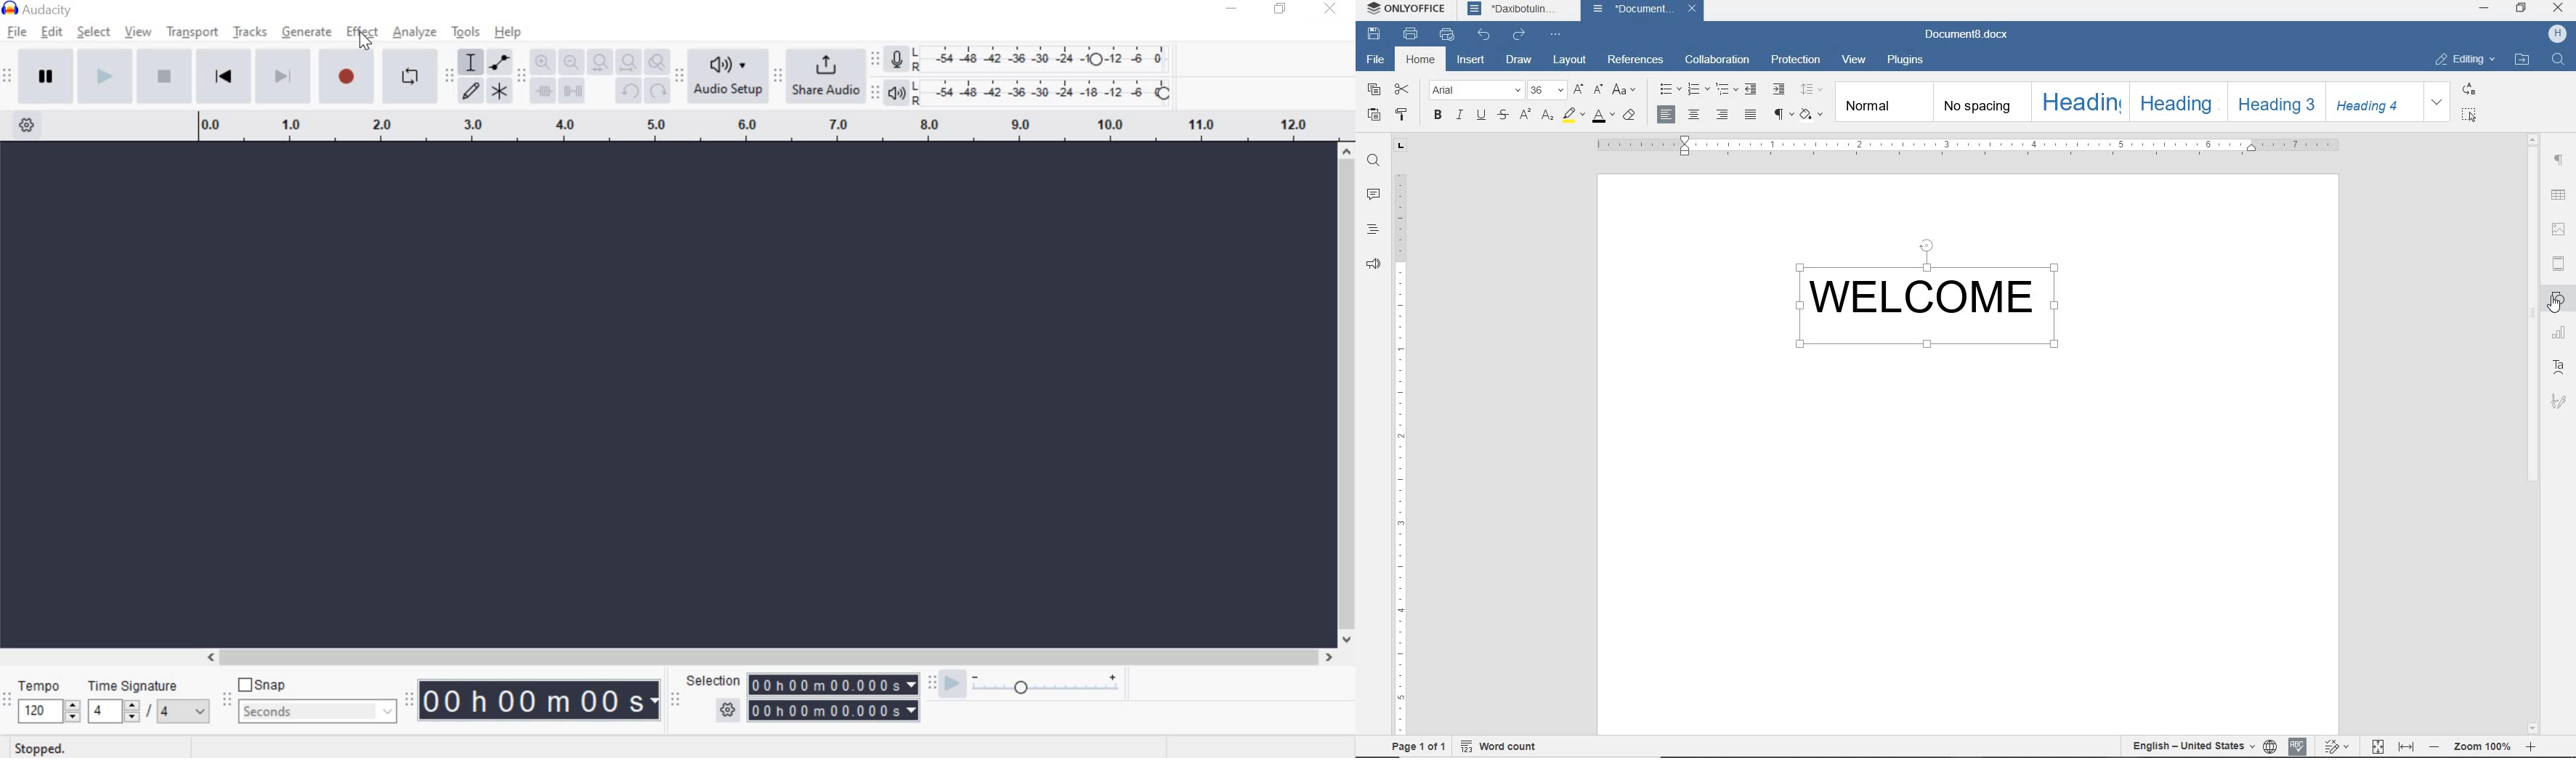 This screenshot has height=784, width=2576. I want to click on FILE, so click(1376, 60).